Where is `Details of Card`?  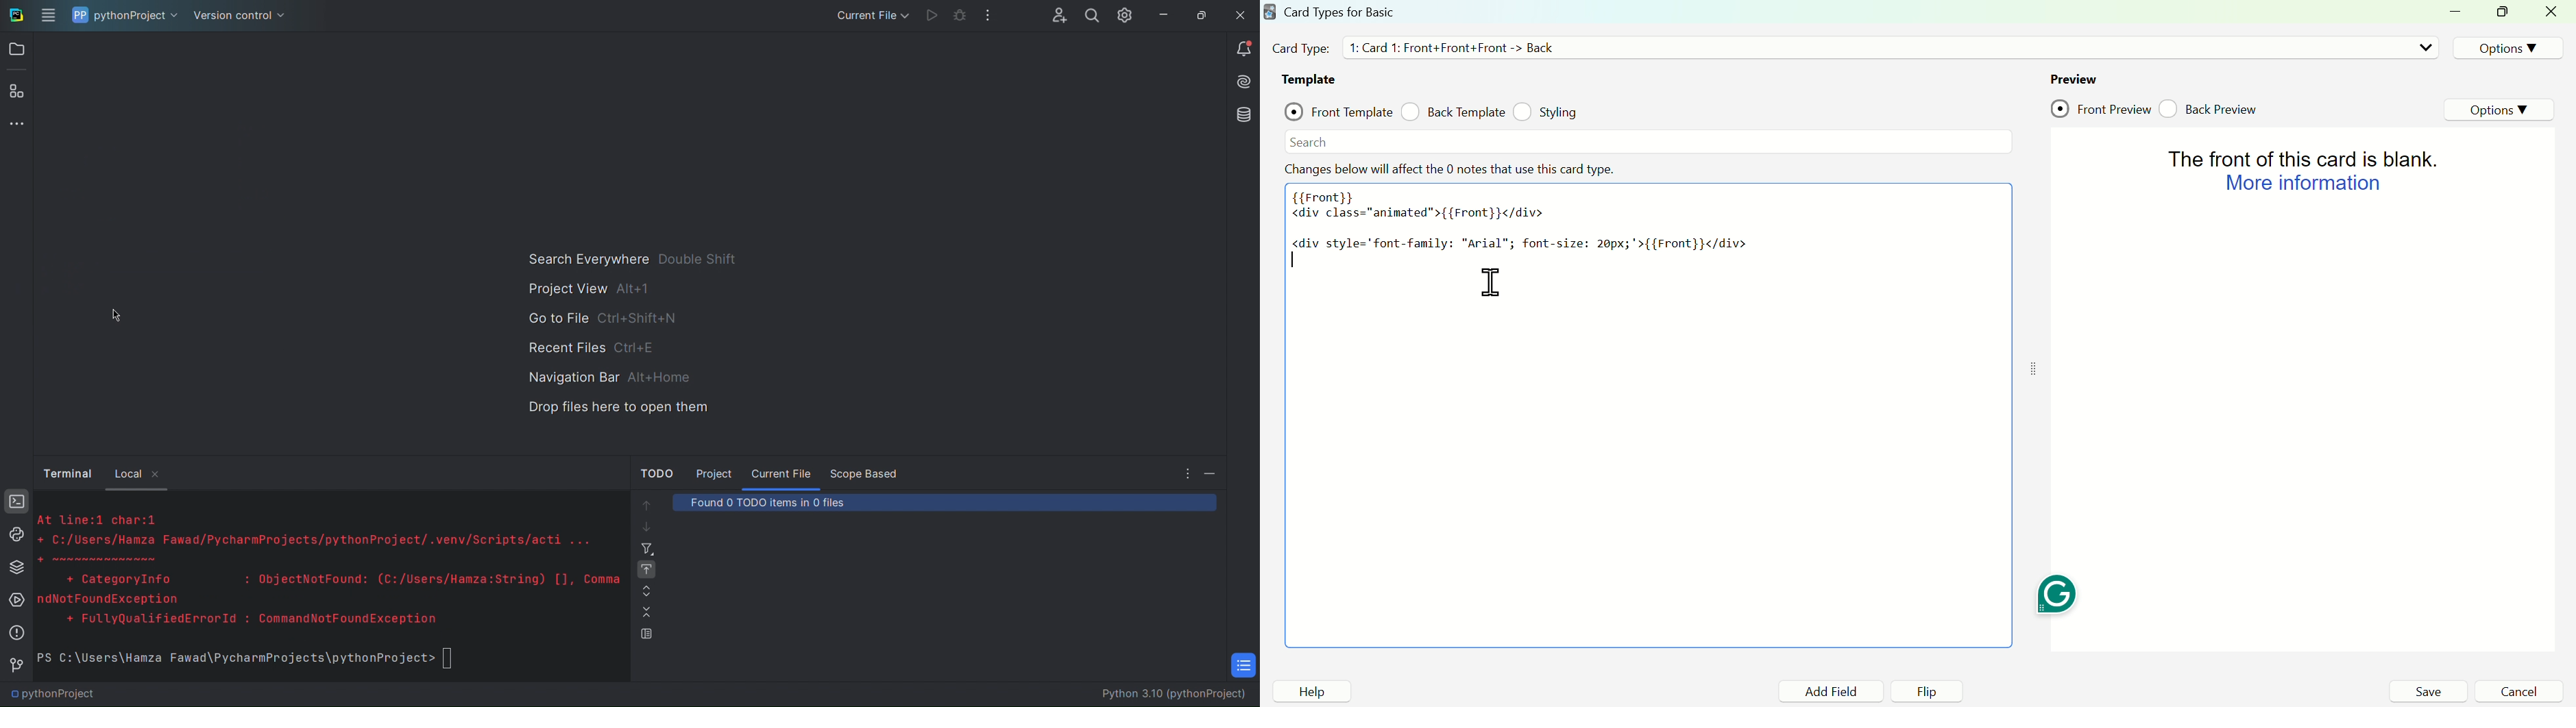 Details of Card is located at coordinates (1458, 47).